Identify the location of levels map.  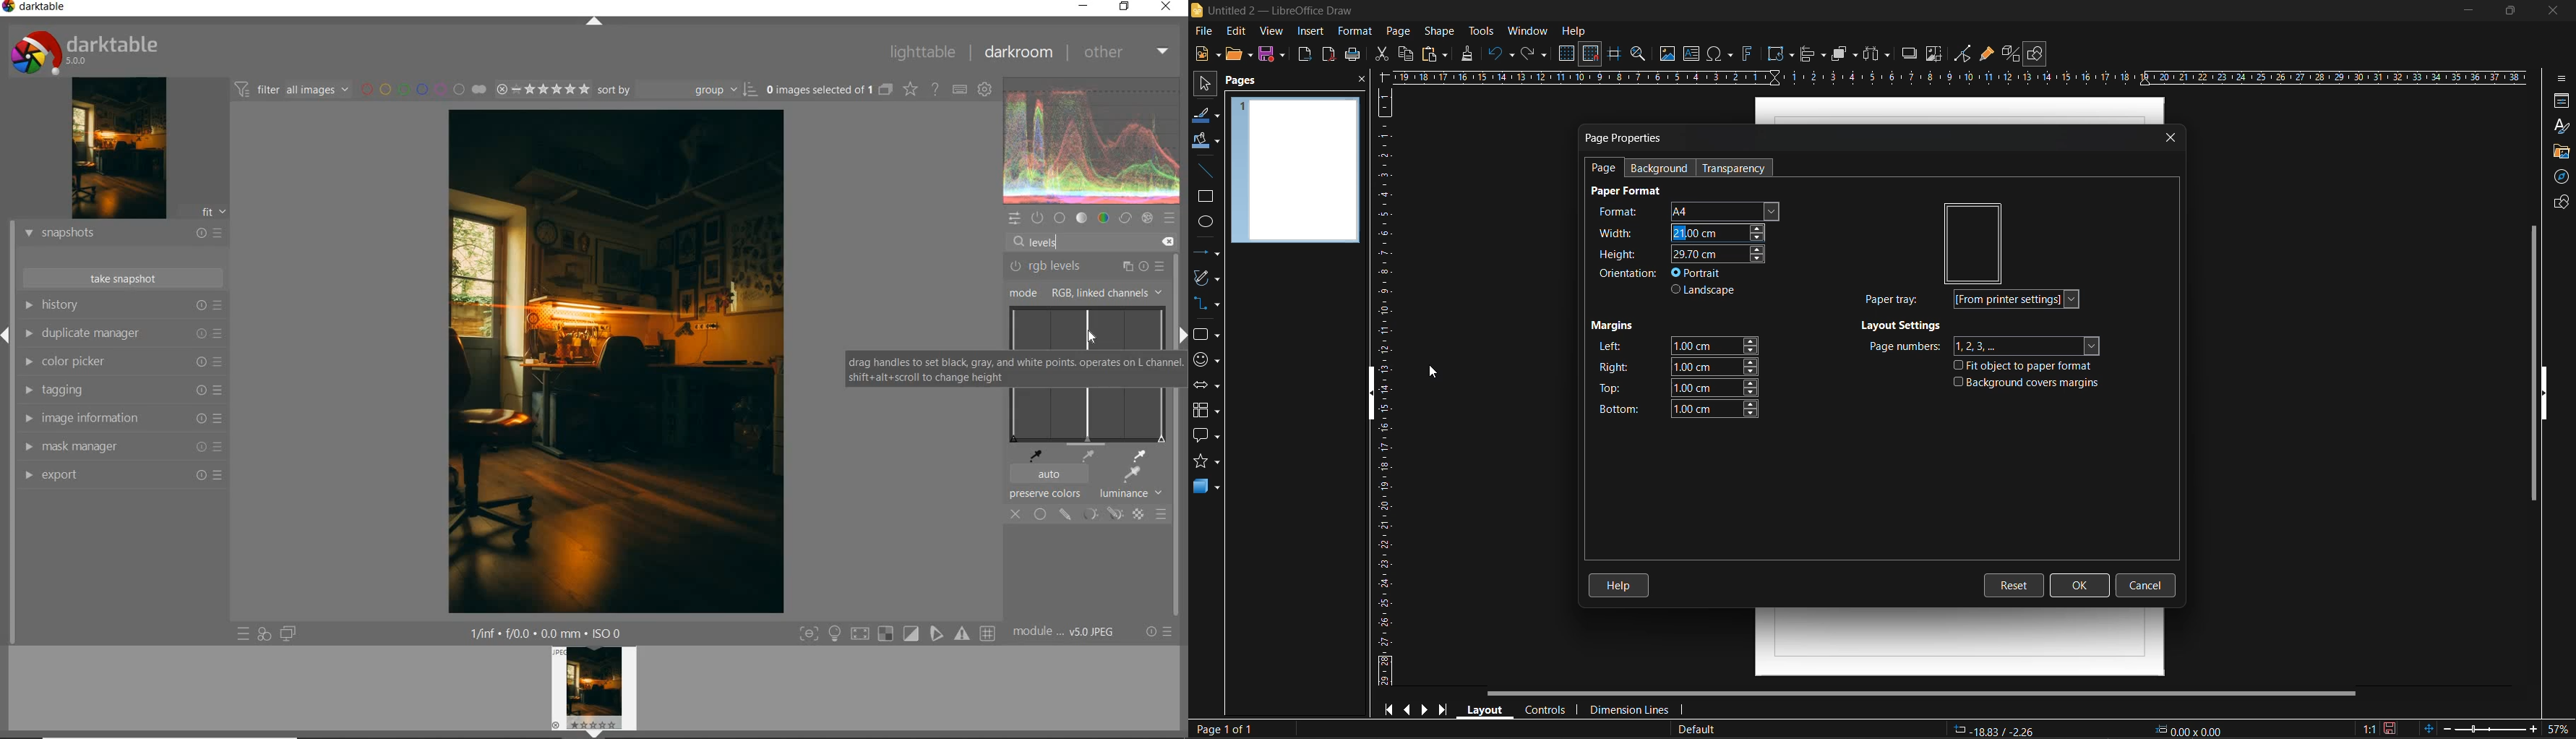
(1086, 365).